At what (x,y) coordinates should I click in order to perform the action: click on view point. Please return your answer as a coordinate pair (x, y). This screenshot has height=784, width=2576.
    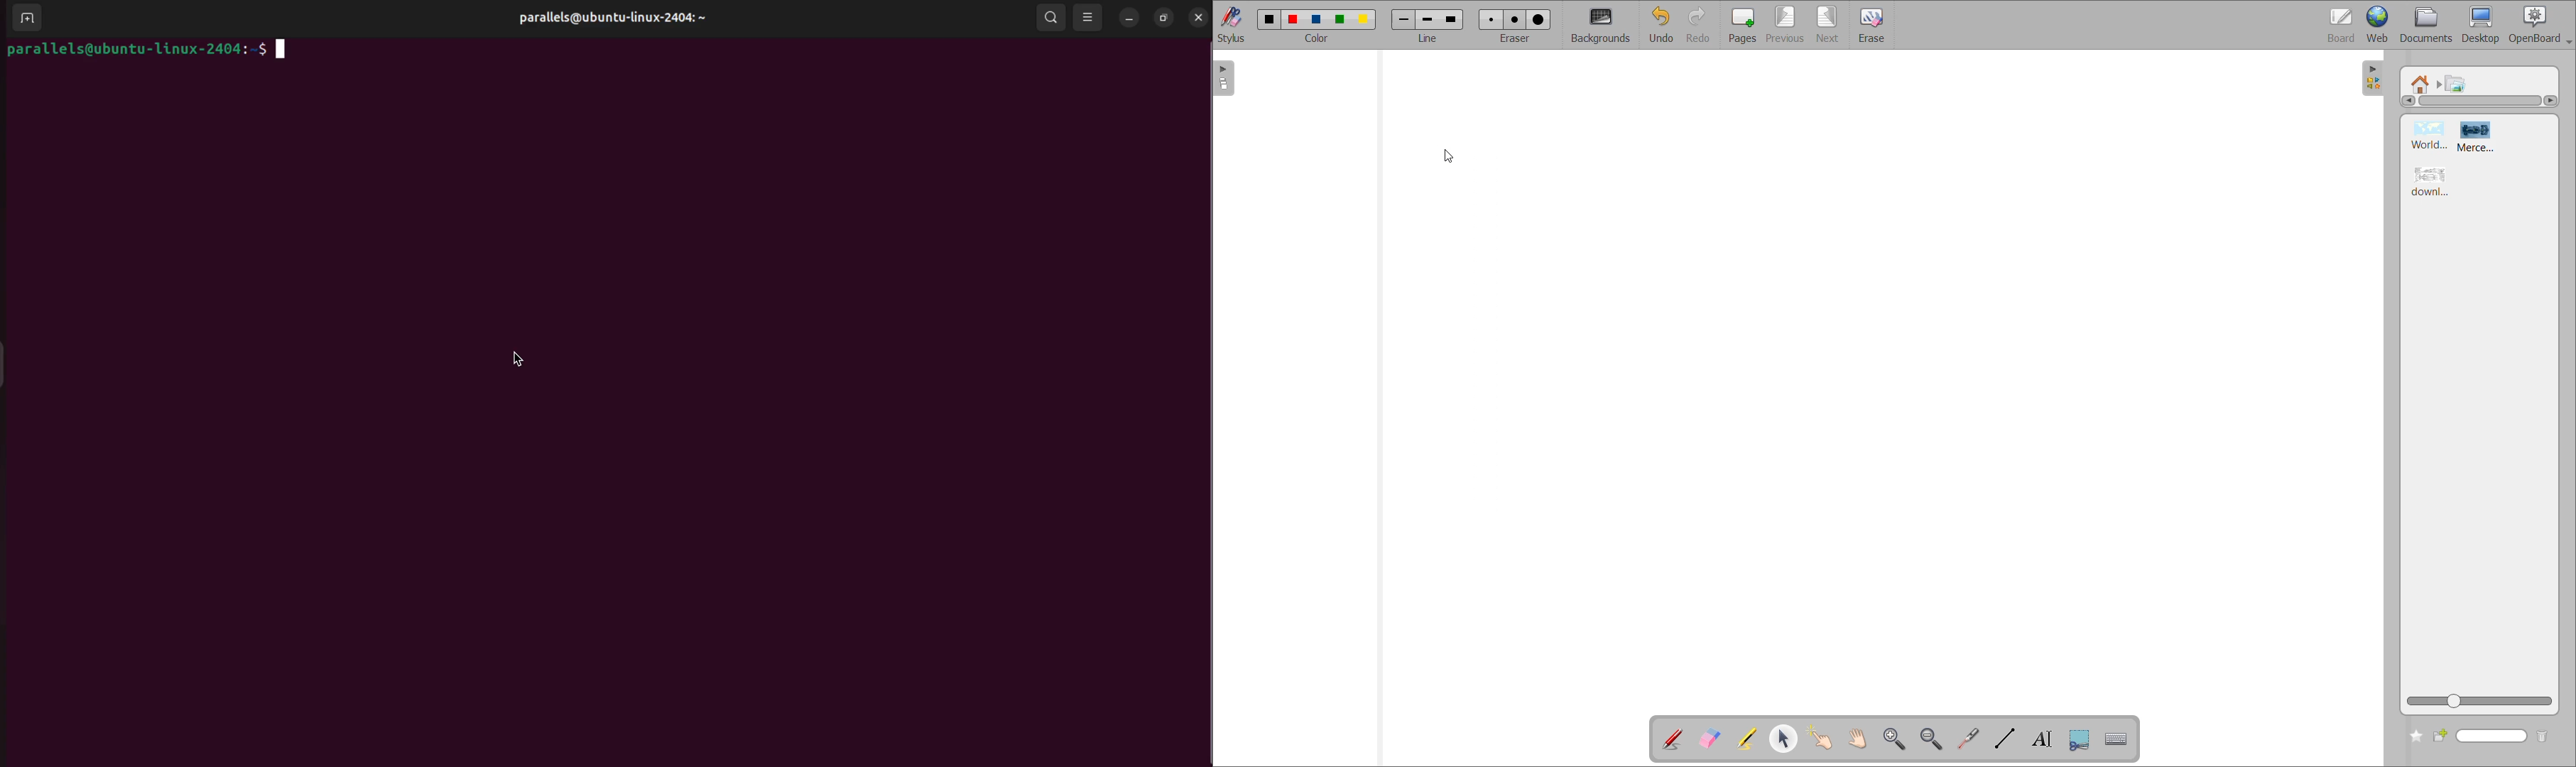
    Looking at the image, I should click on (1086, 15).